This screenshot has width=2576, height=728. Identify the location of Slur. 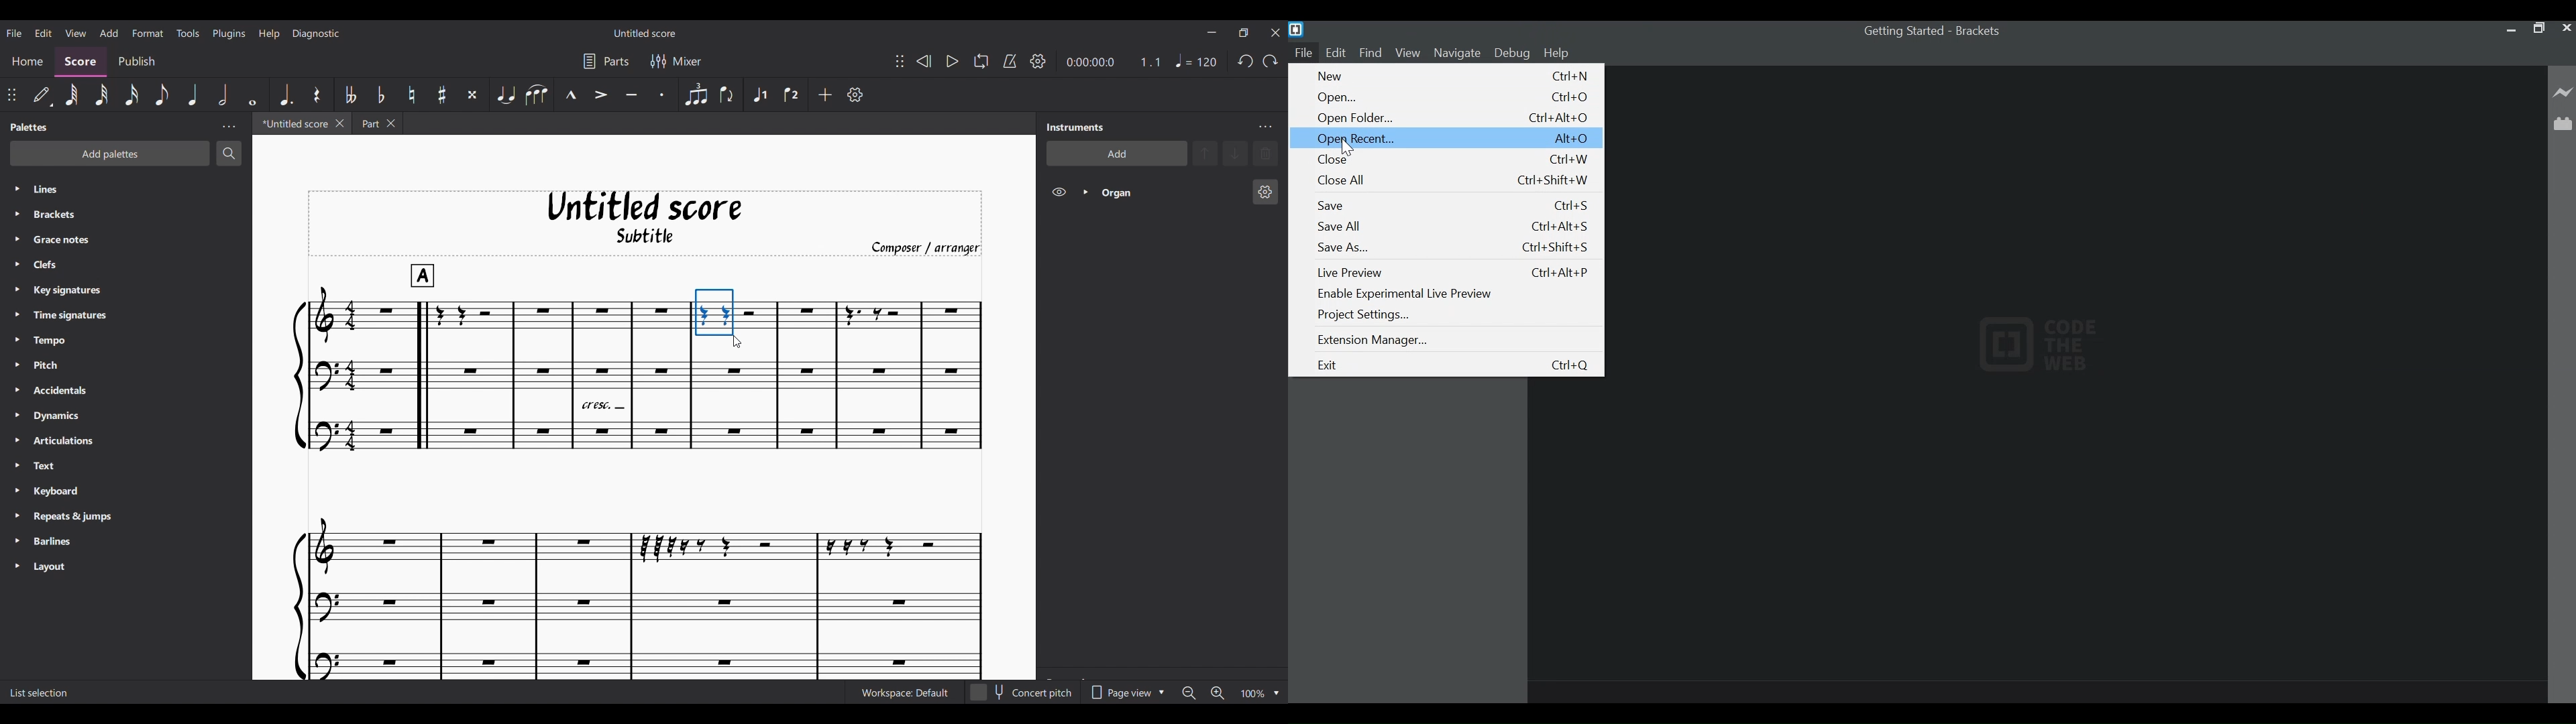
(535, 95).